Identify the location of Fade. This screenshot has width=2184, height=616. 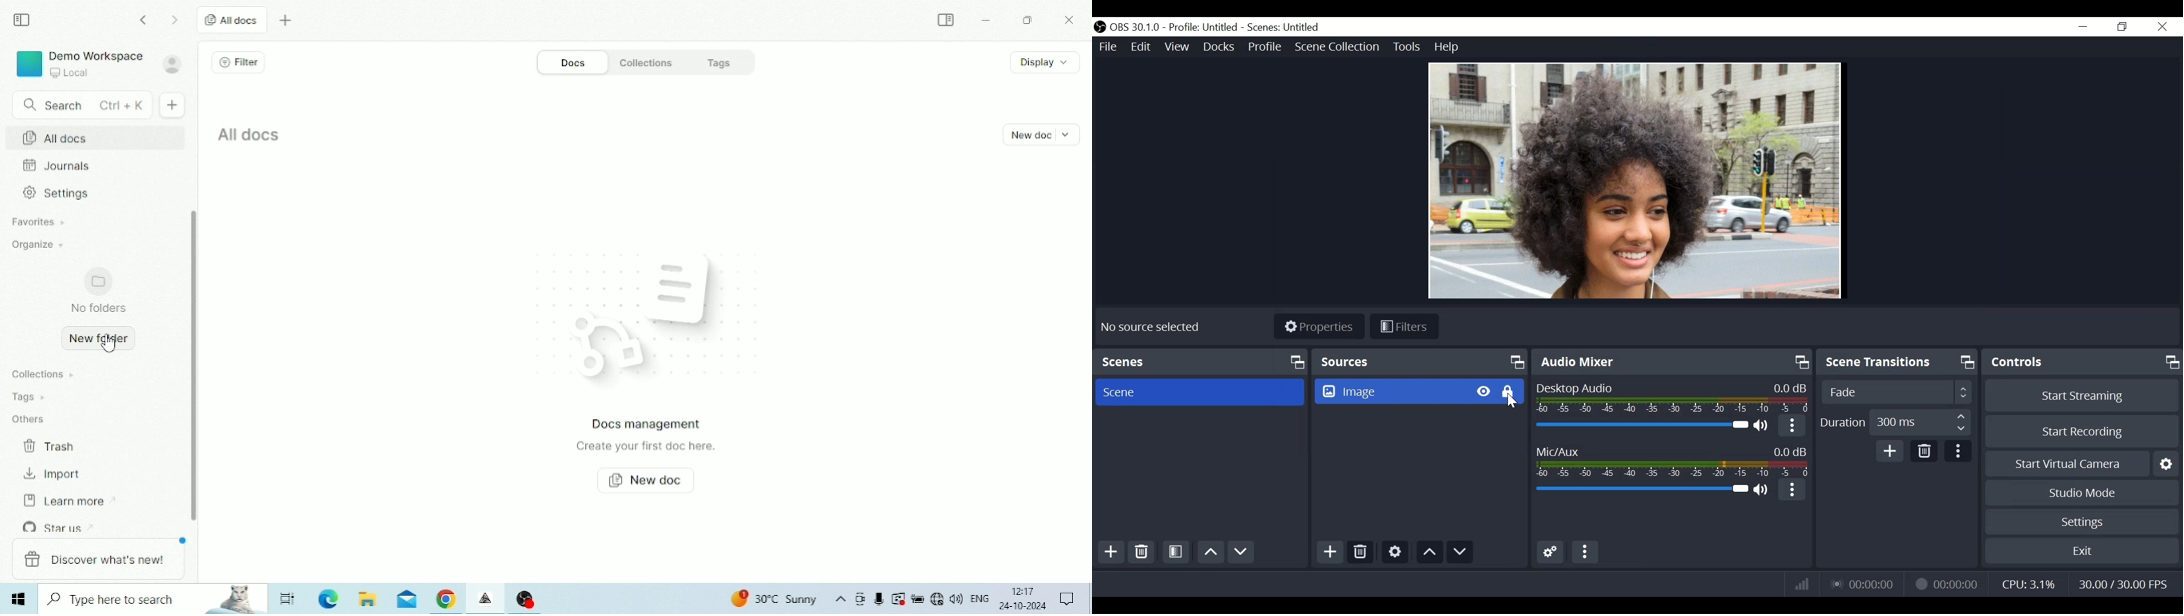
(1896, 392).